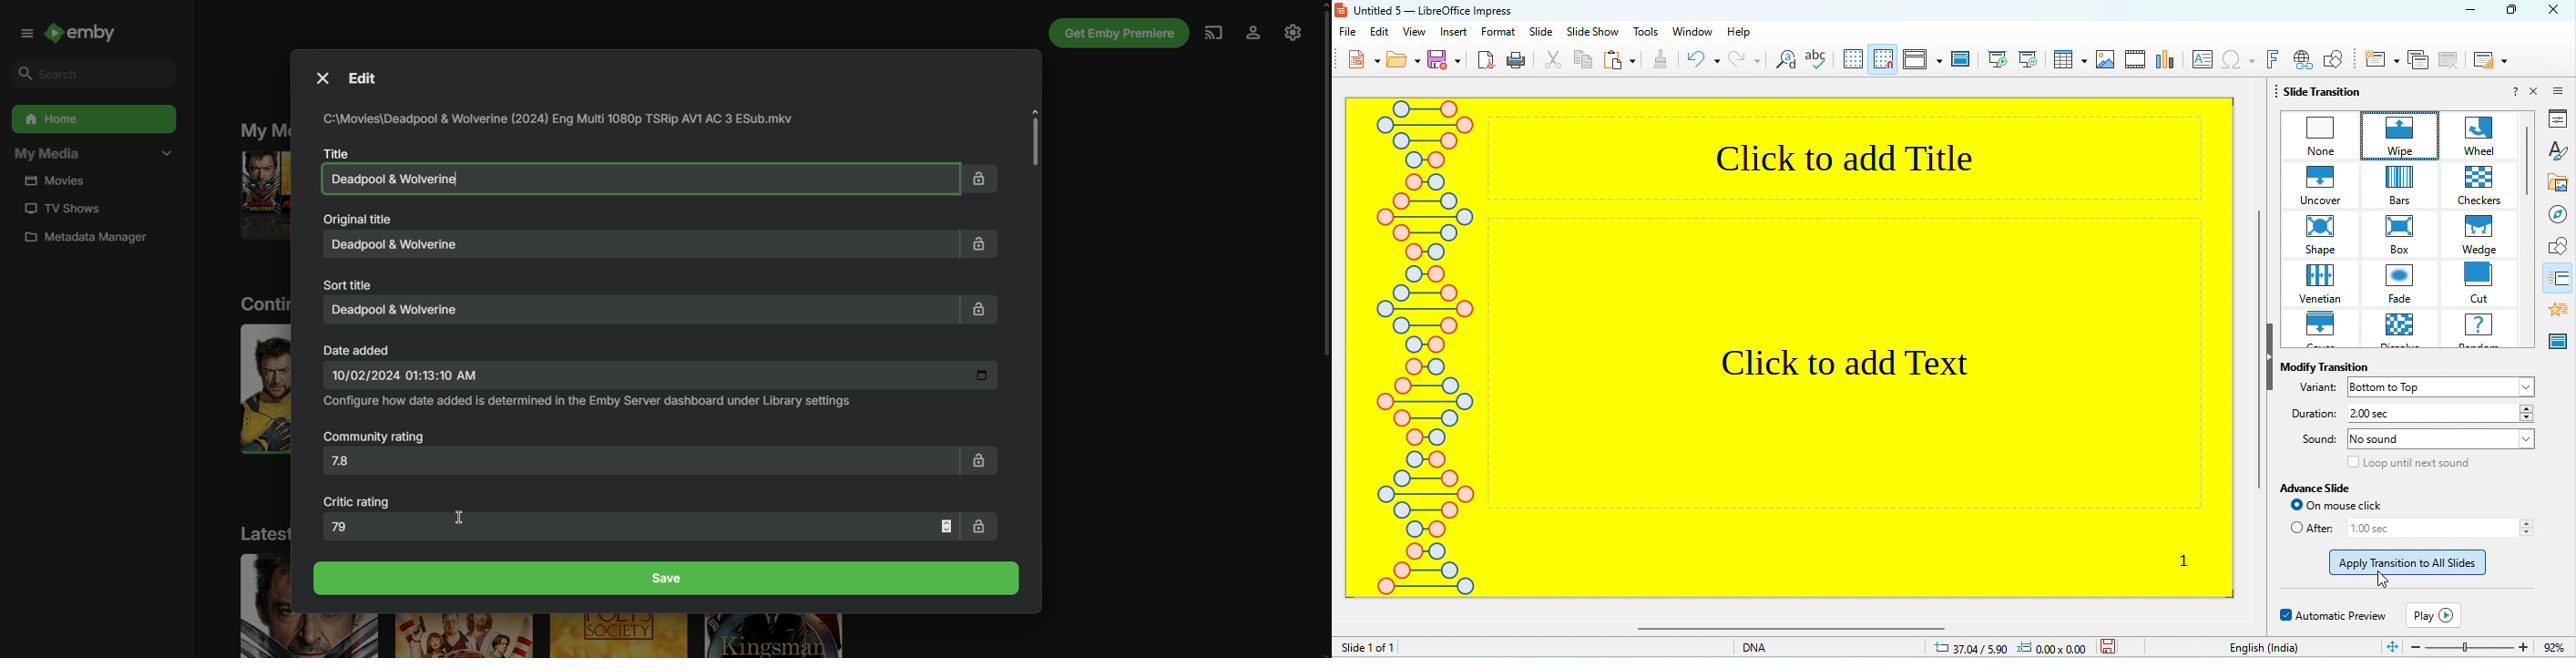 The width and height of the screenshot is (2576, 672). What do you see at coordinates (2274, 61) in the screenshot?
I see `fontwork text ` at bounding box center [2274, 61].